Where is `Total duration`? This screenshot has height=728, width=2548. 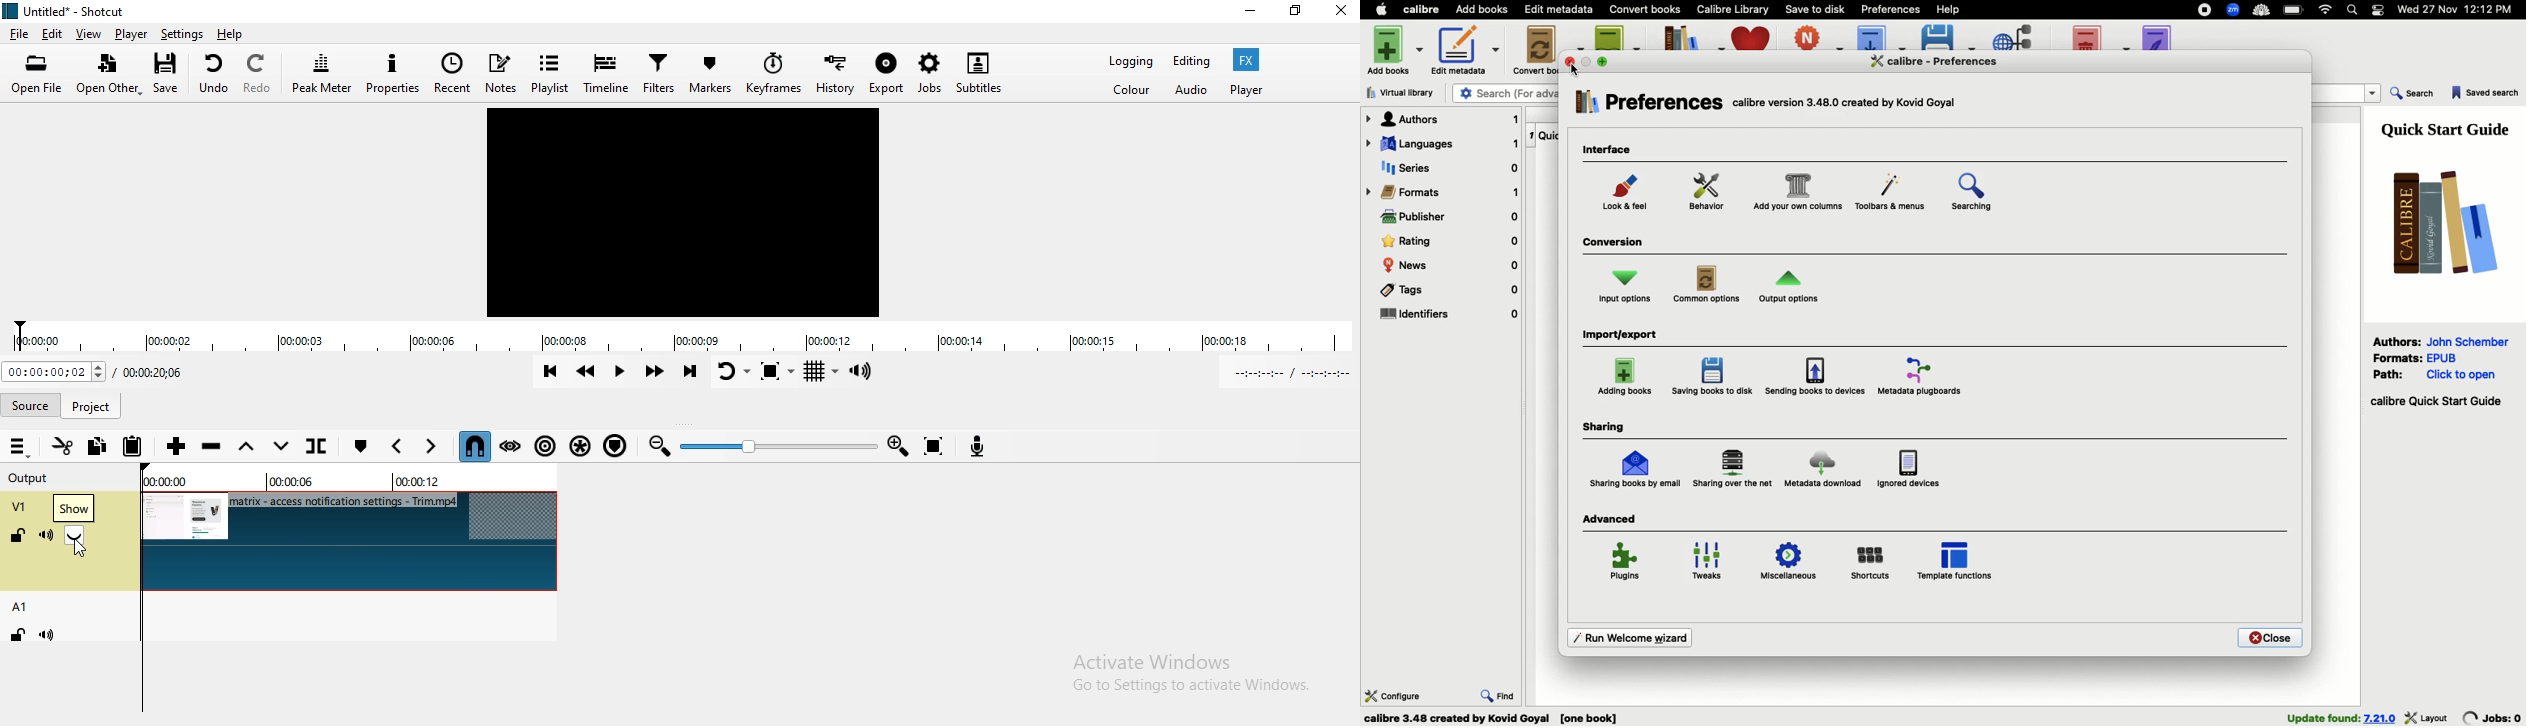 Total duration is located at coordinates (161, 371).